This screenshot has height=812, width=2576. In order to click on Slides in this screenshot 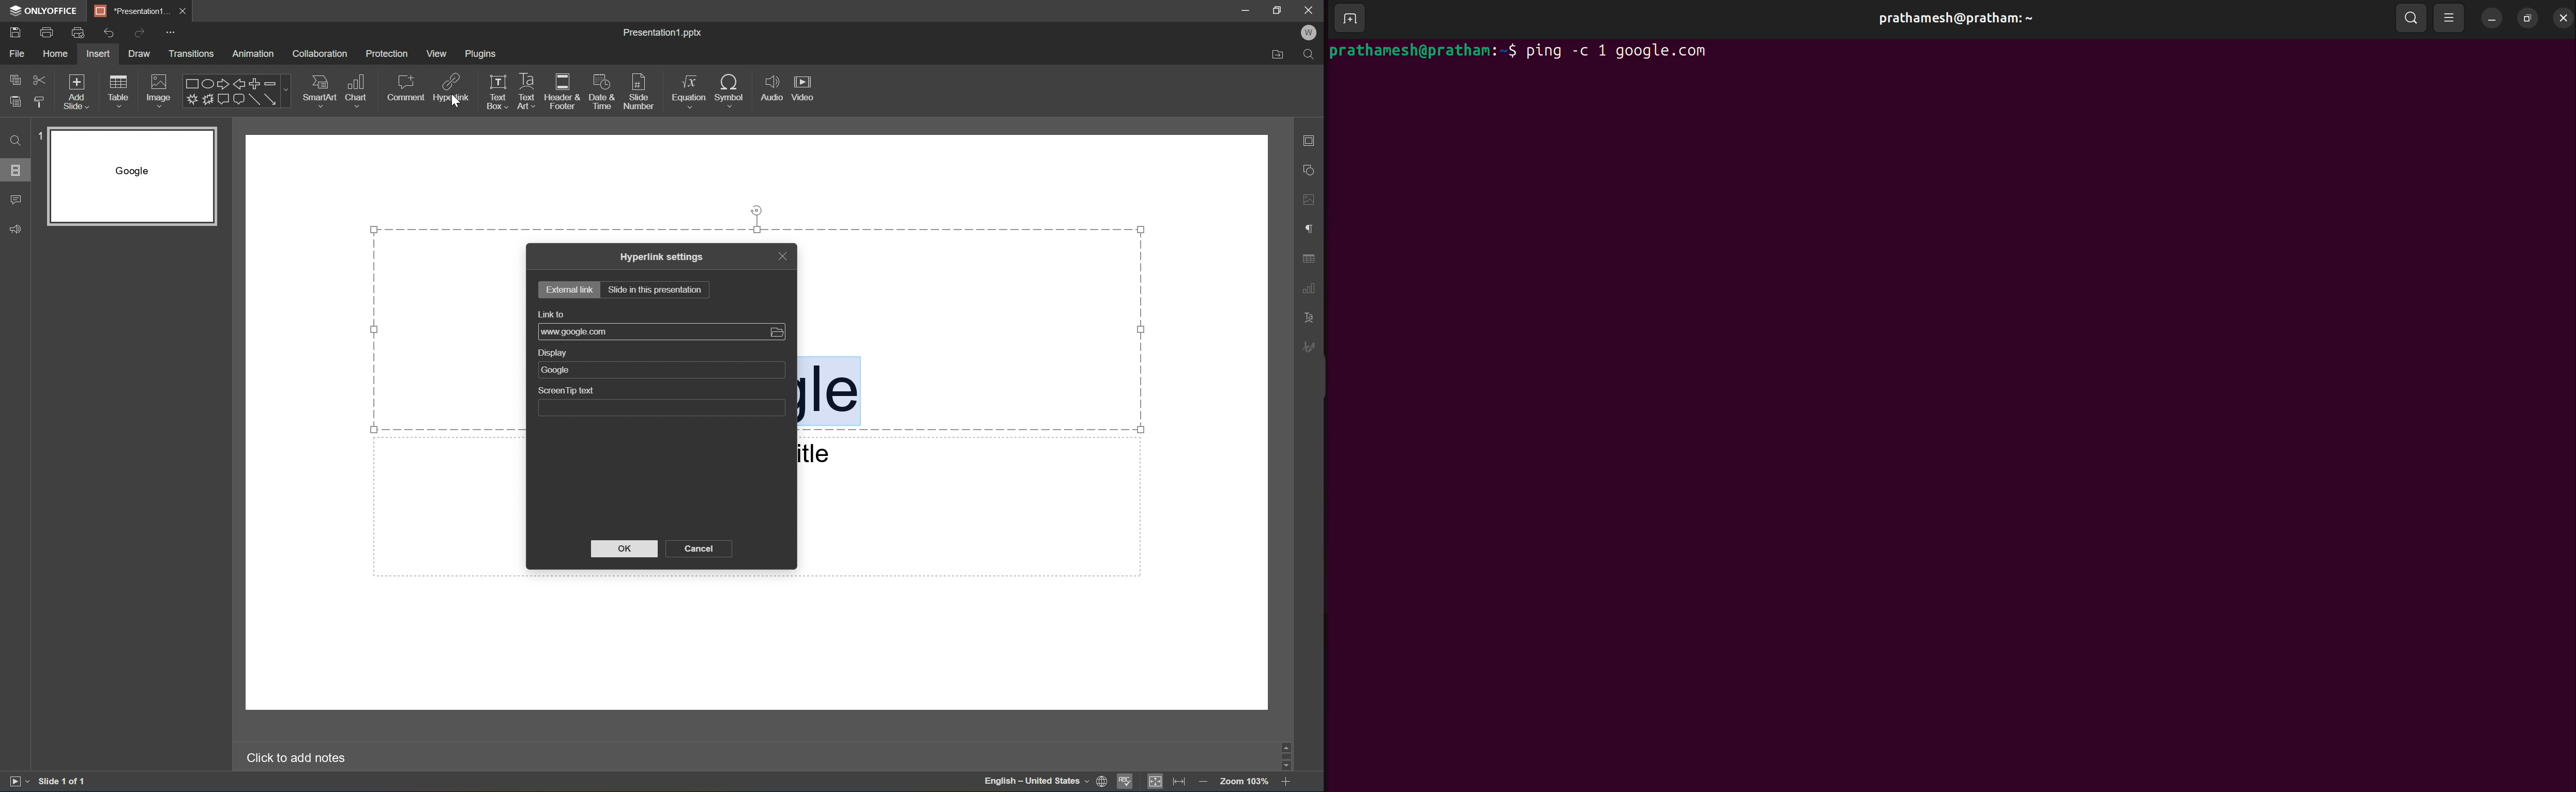, I will do `click(15, 170)`.